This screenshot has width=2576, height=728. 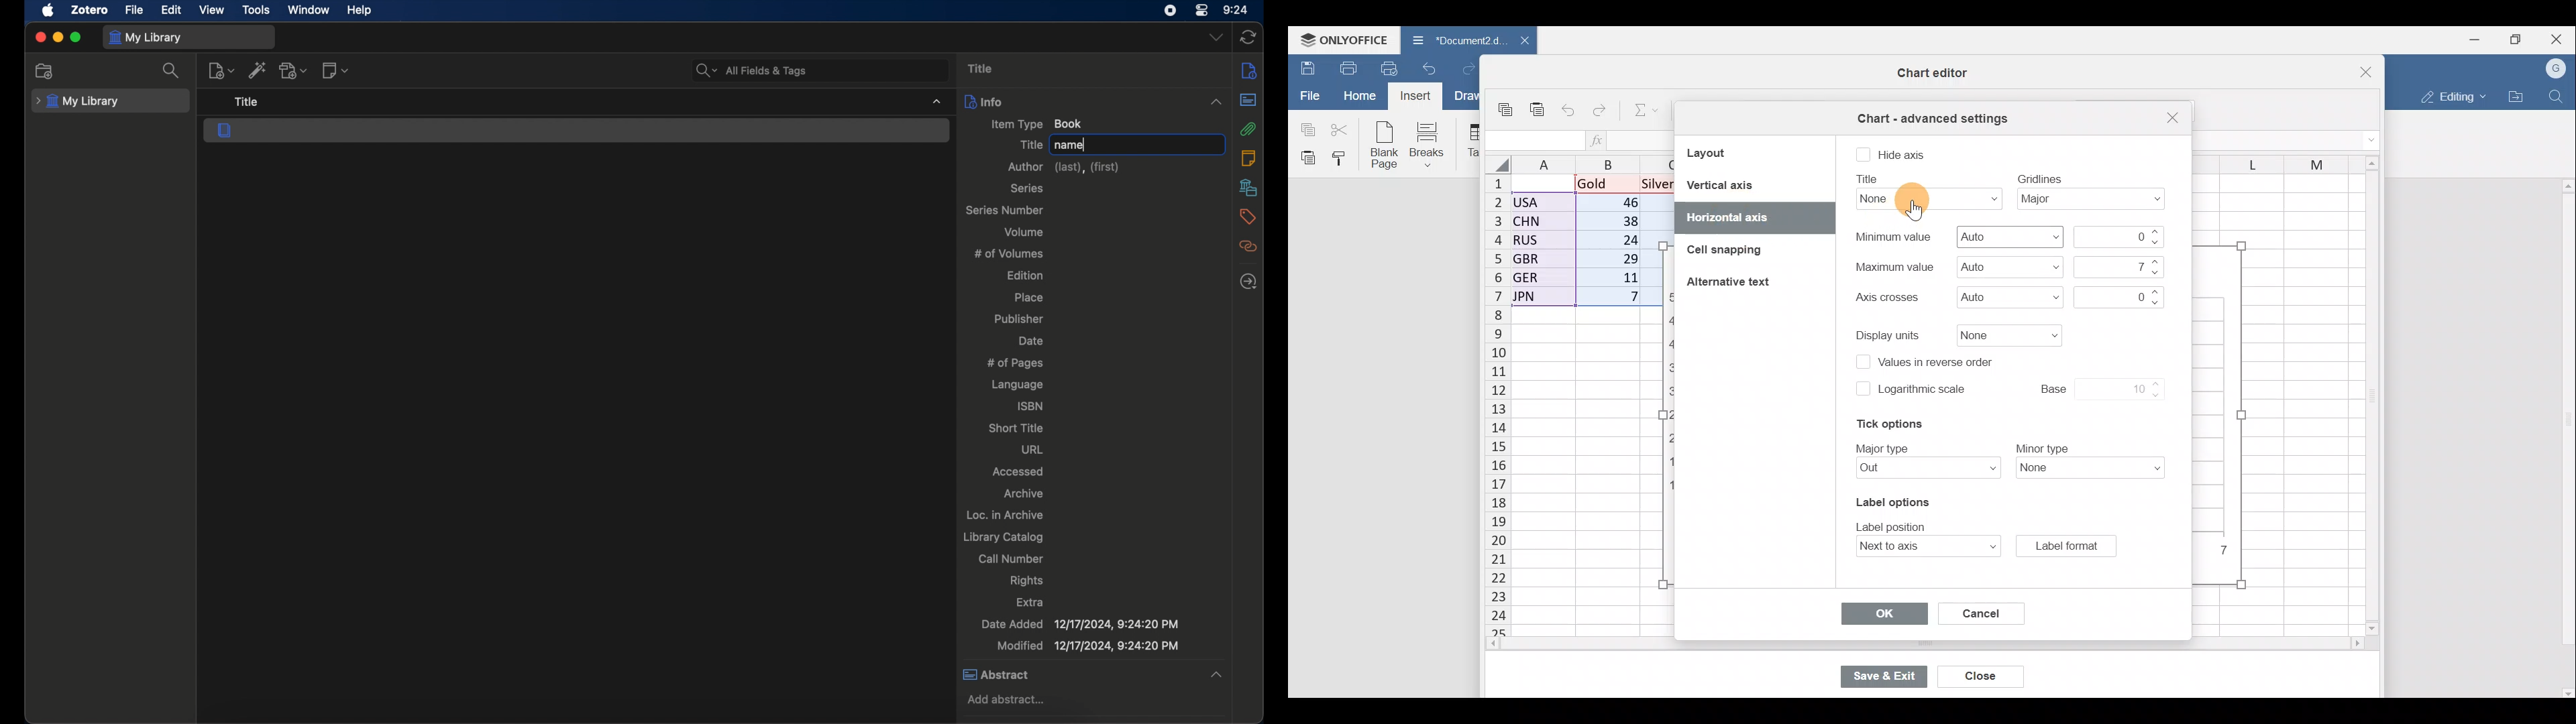 I want to click on Copy, so click(x=1305, y=128).